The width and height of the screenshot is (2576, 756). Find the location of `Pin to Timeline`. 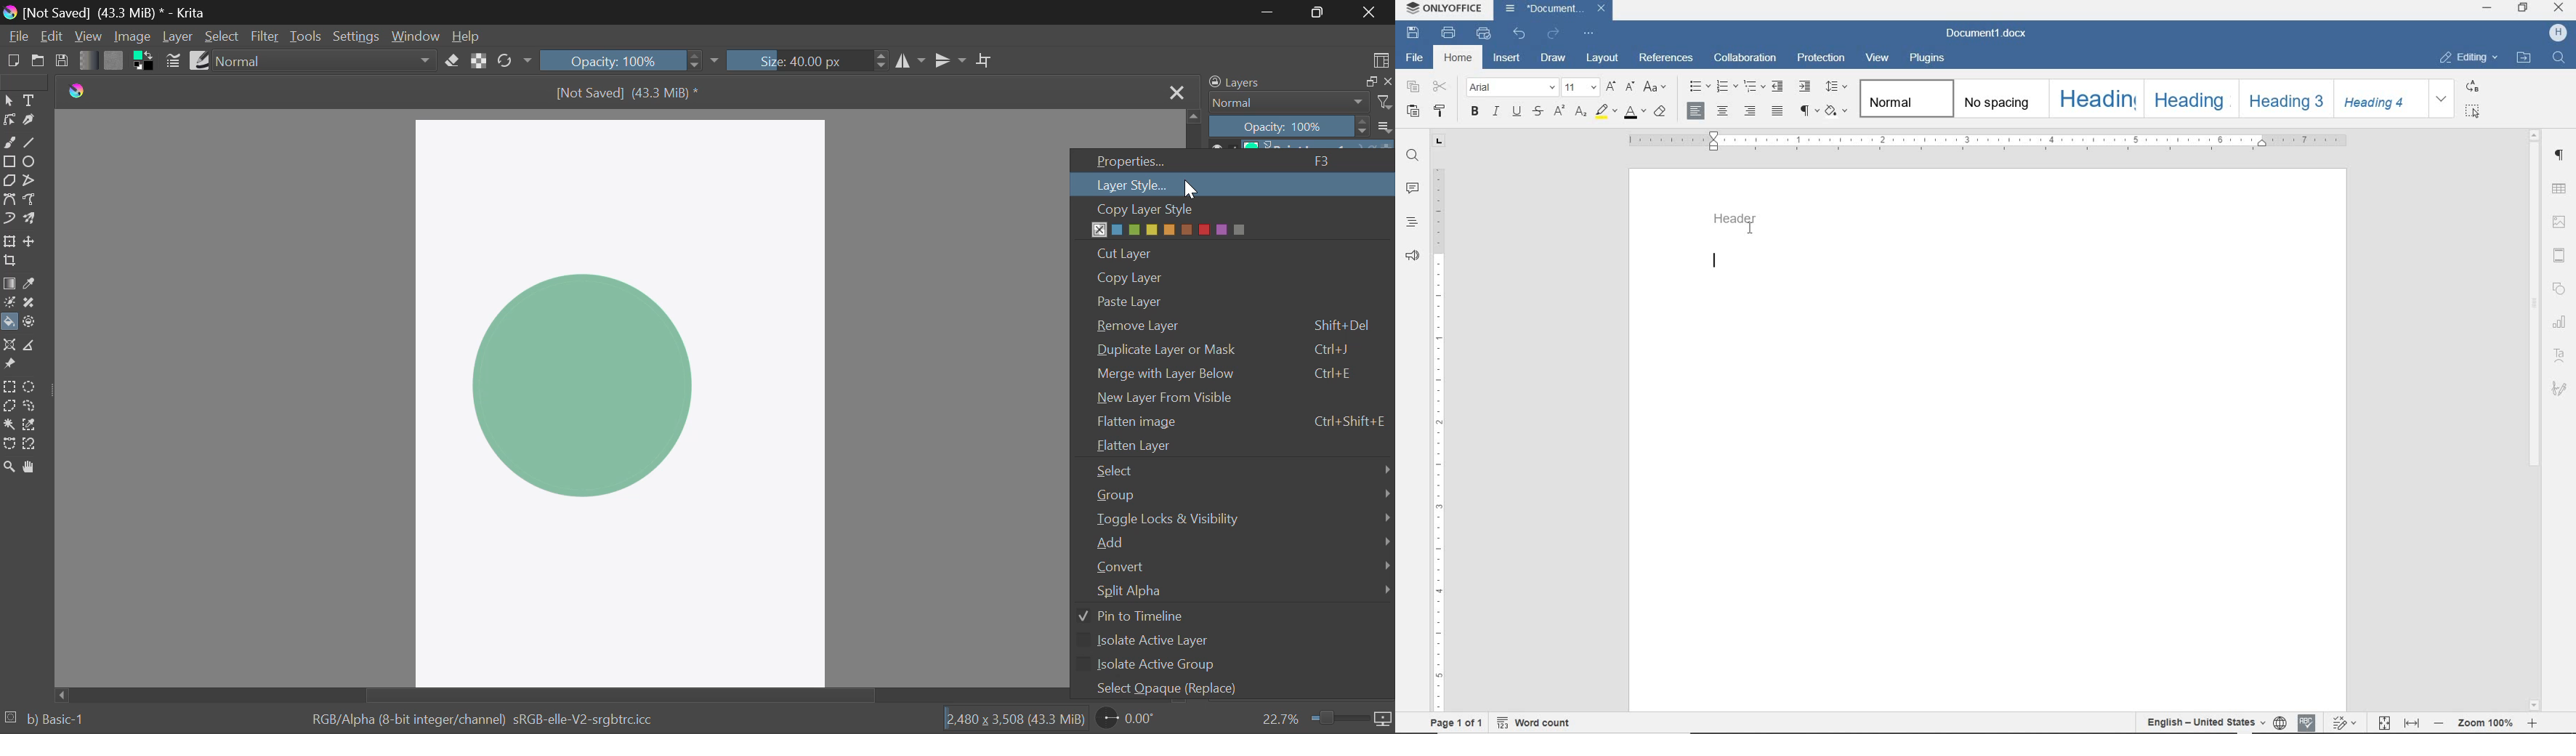

Pin to Timeline is located at coordinates (1147, 615).